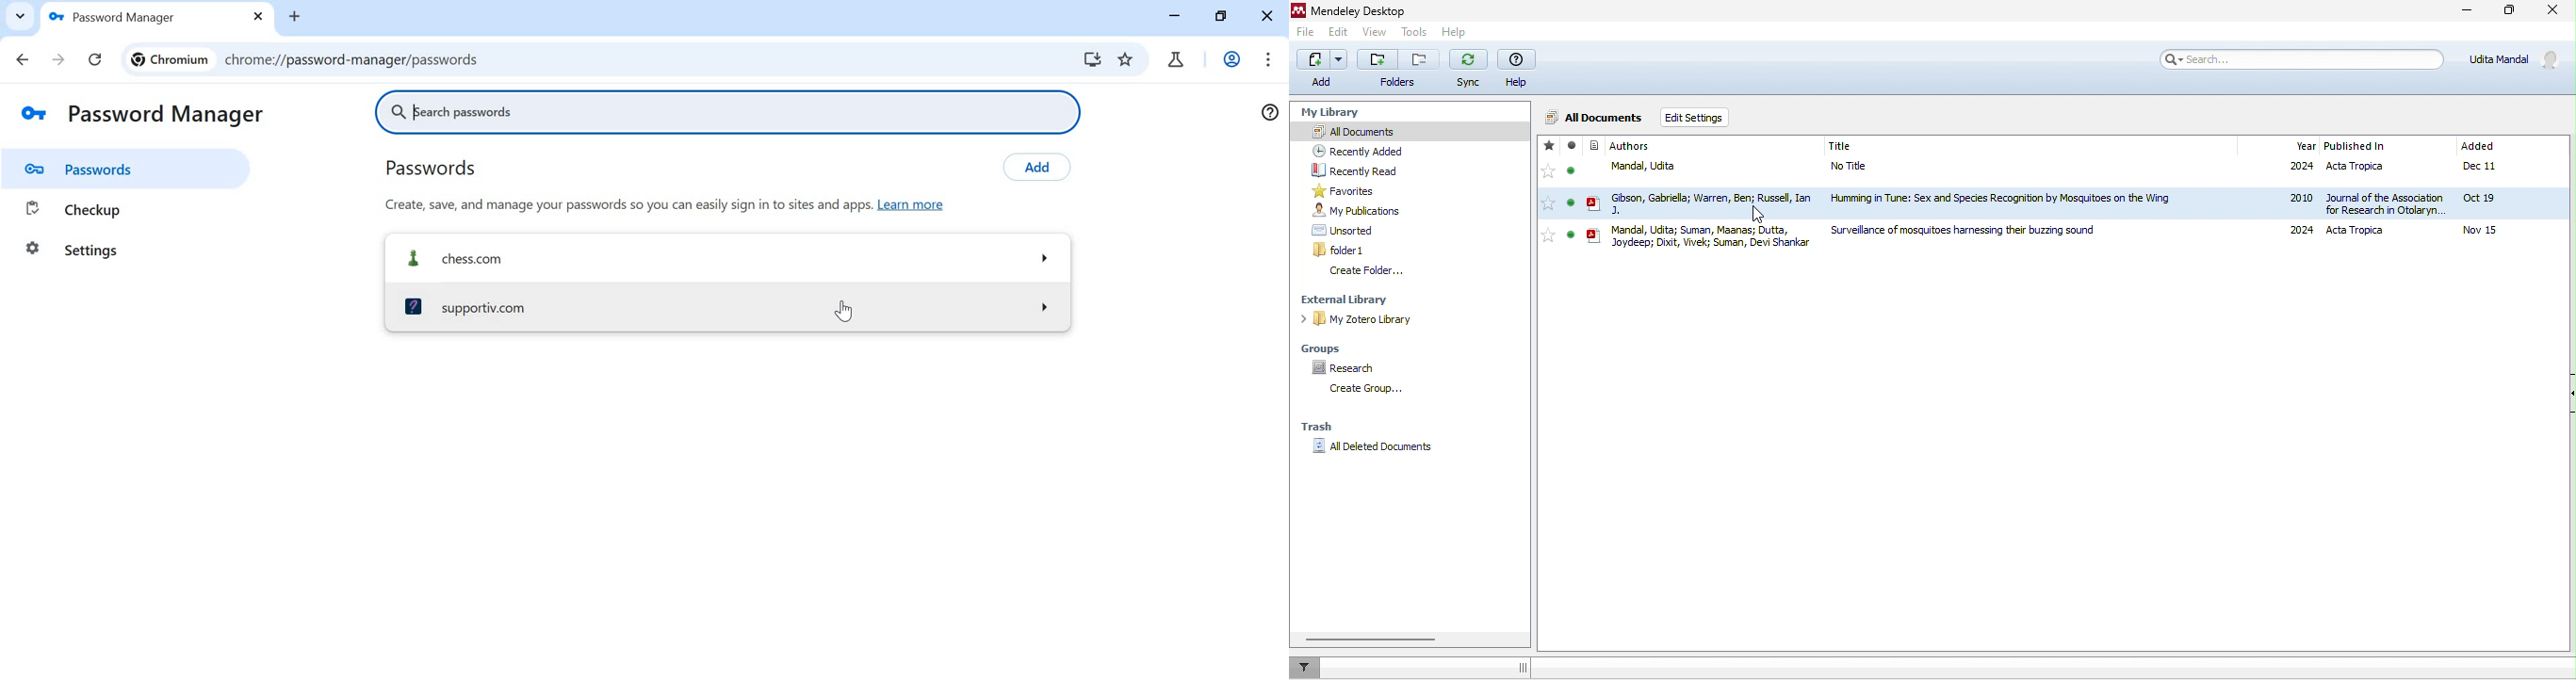 This screenshot has height=700, width=2576. Describe the element at coordinates (1327, 426) in the screenshot. I see `trash` at that location.